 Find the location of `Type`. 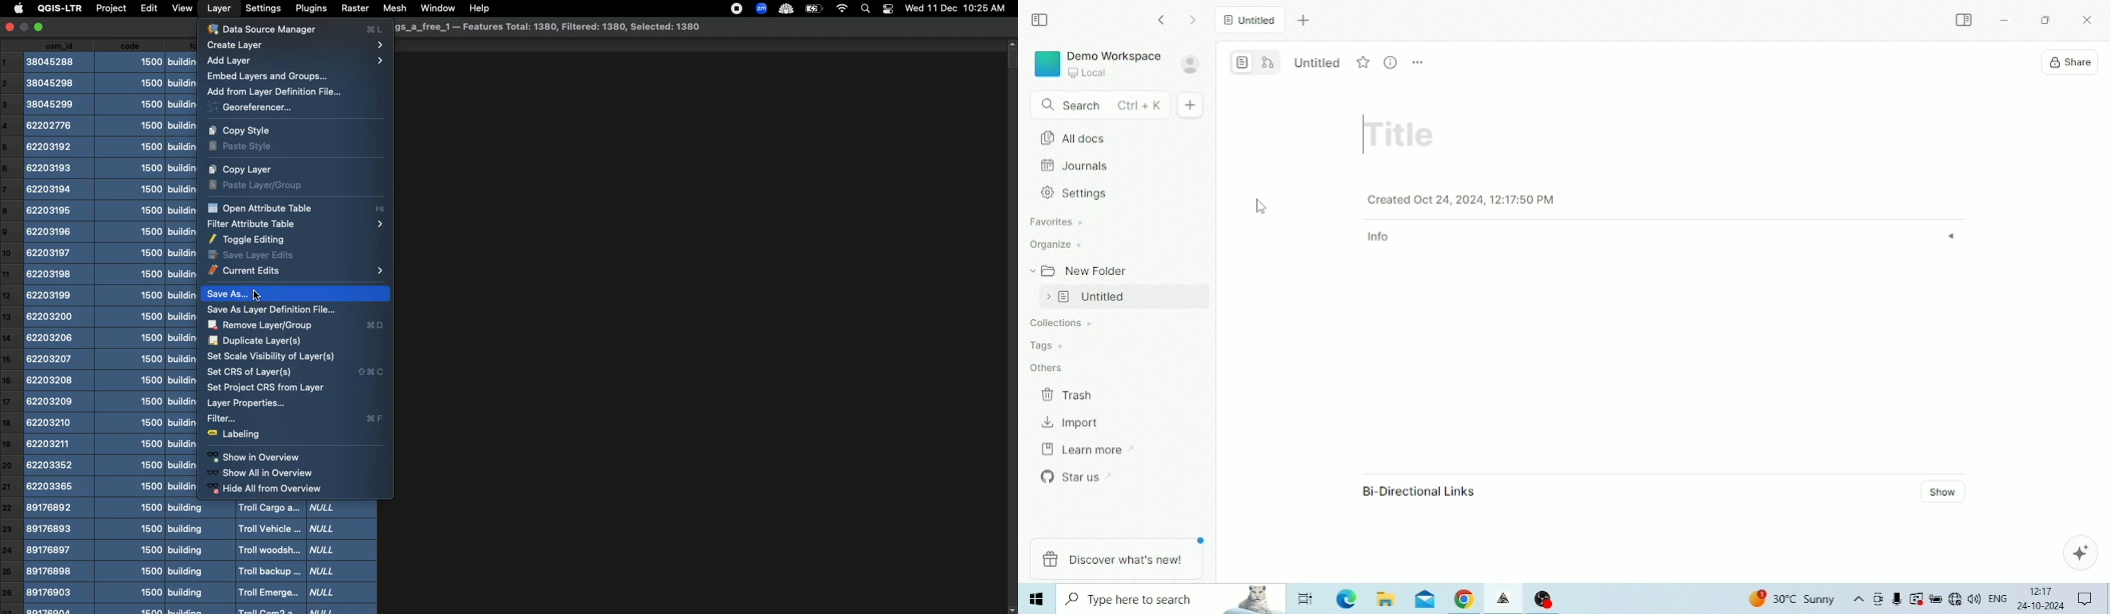

Type is located at coordinates (344, 557).